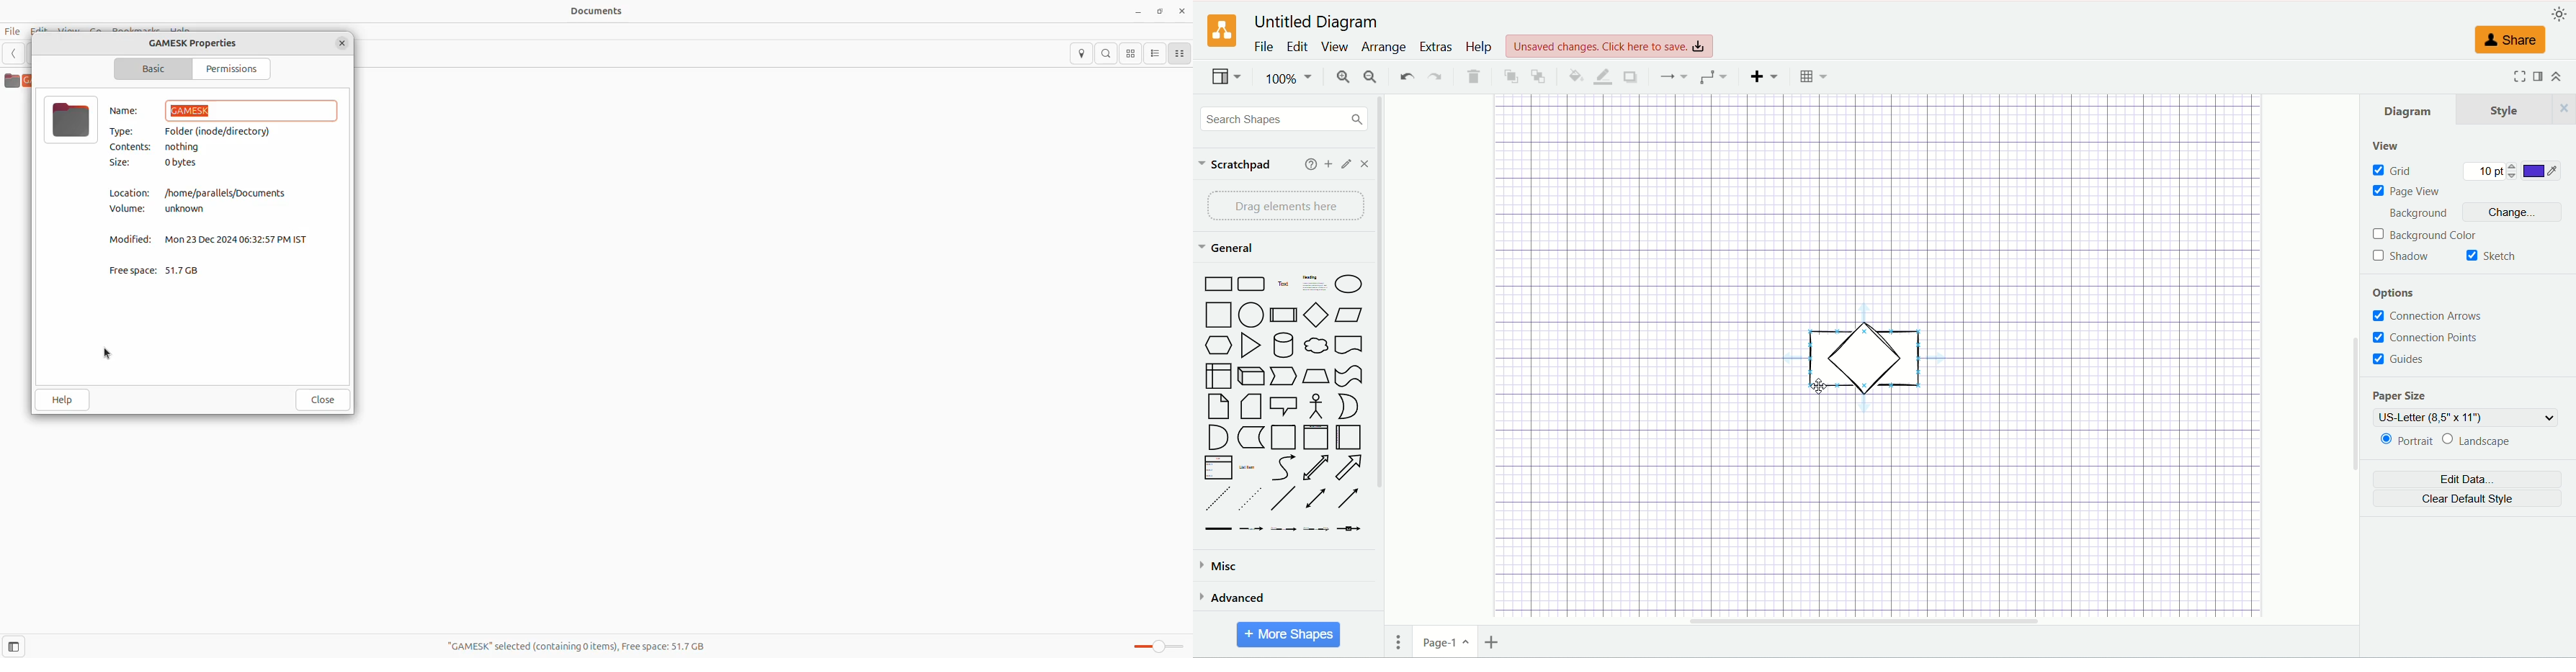  Describe the element at coordinates (1325, 164) in the screenshot. I see `add` at that location.